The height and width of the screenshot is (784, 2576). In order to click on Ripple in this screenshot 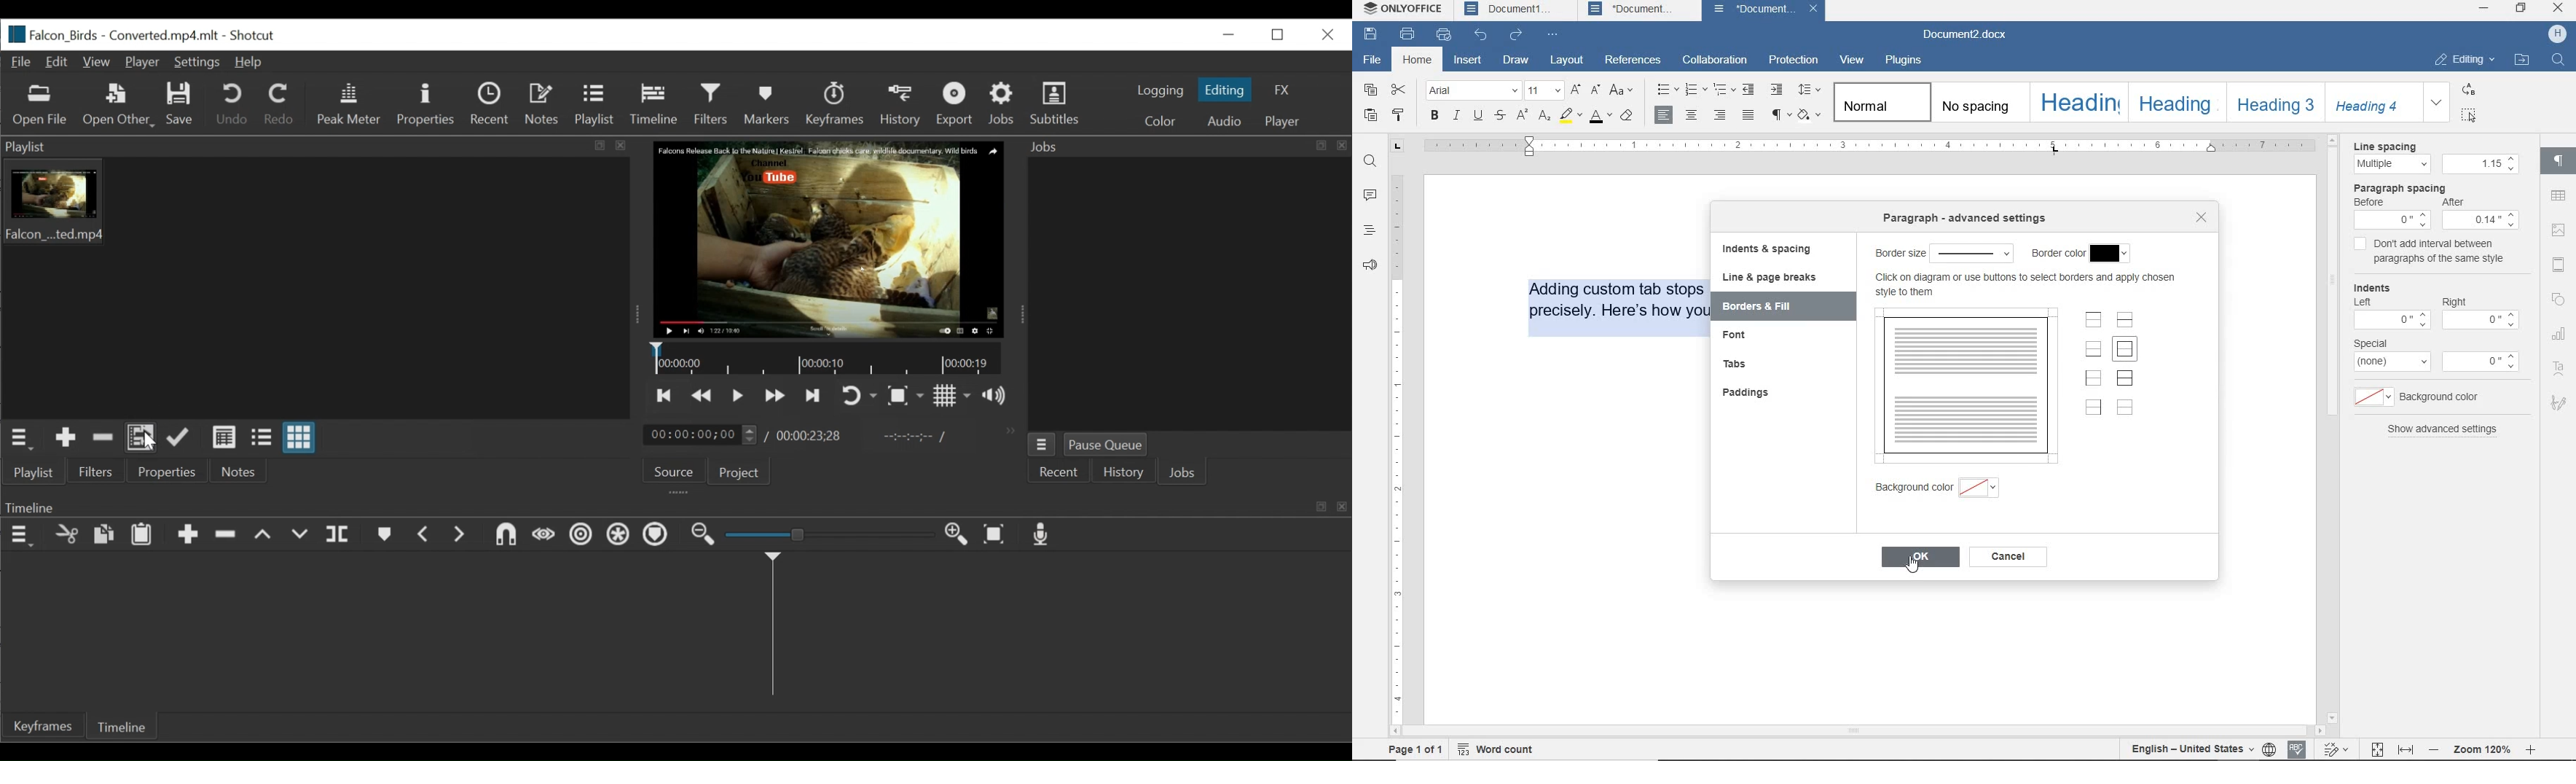, I will do `click(580, 537)`.